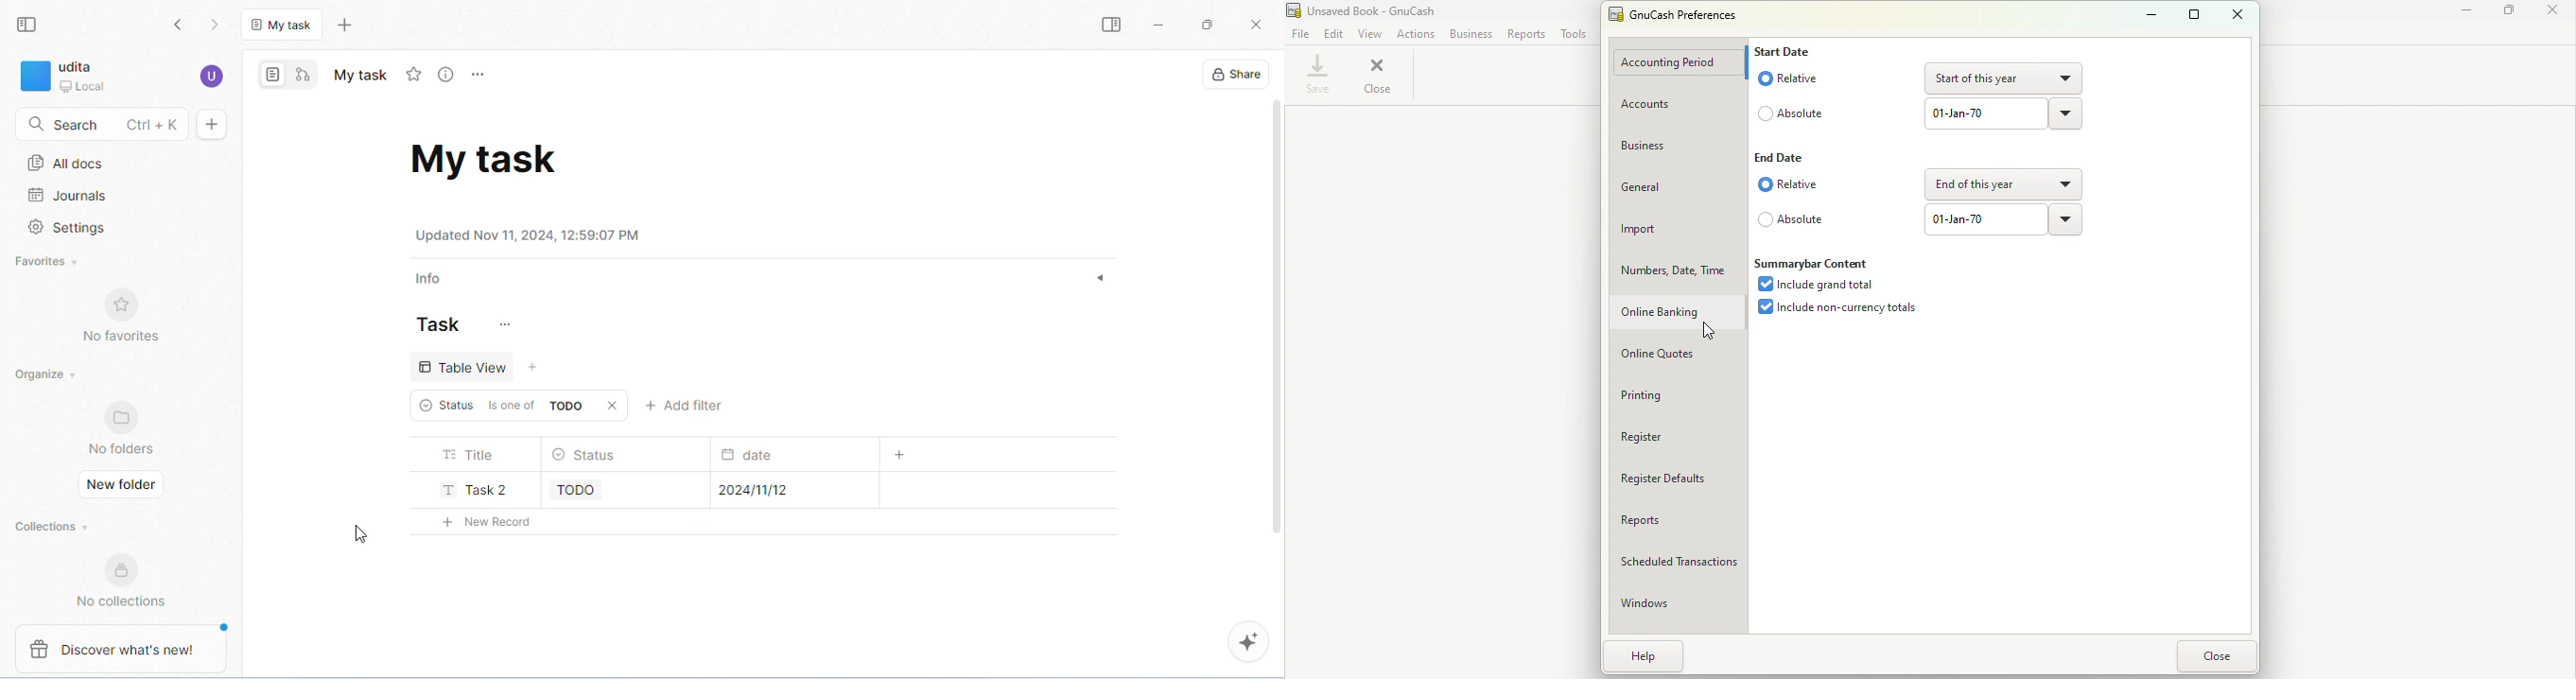  Describe the element at coordinates (1662, 607) in the screenshot. I see `Windows` at that location.